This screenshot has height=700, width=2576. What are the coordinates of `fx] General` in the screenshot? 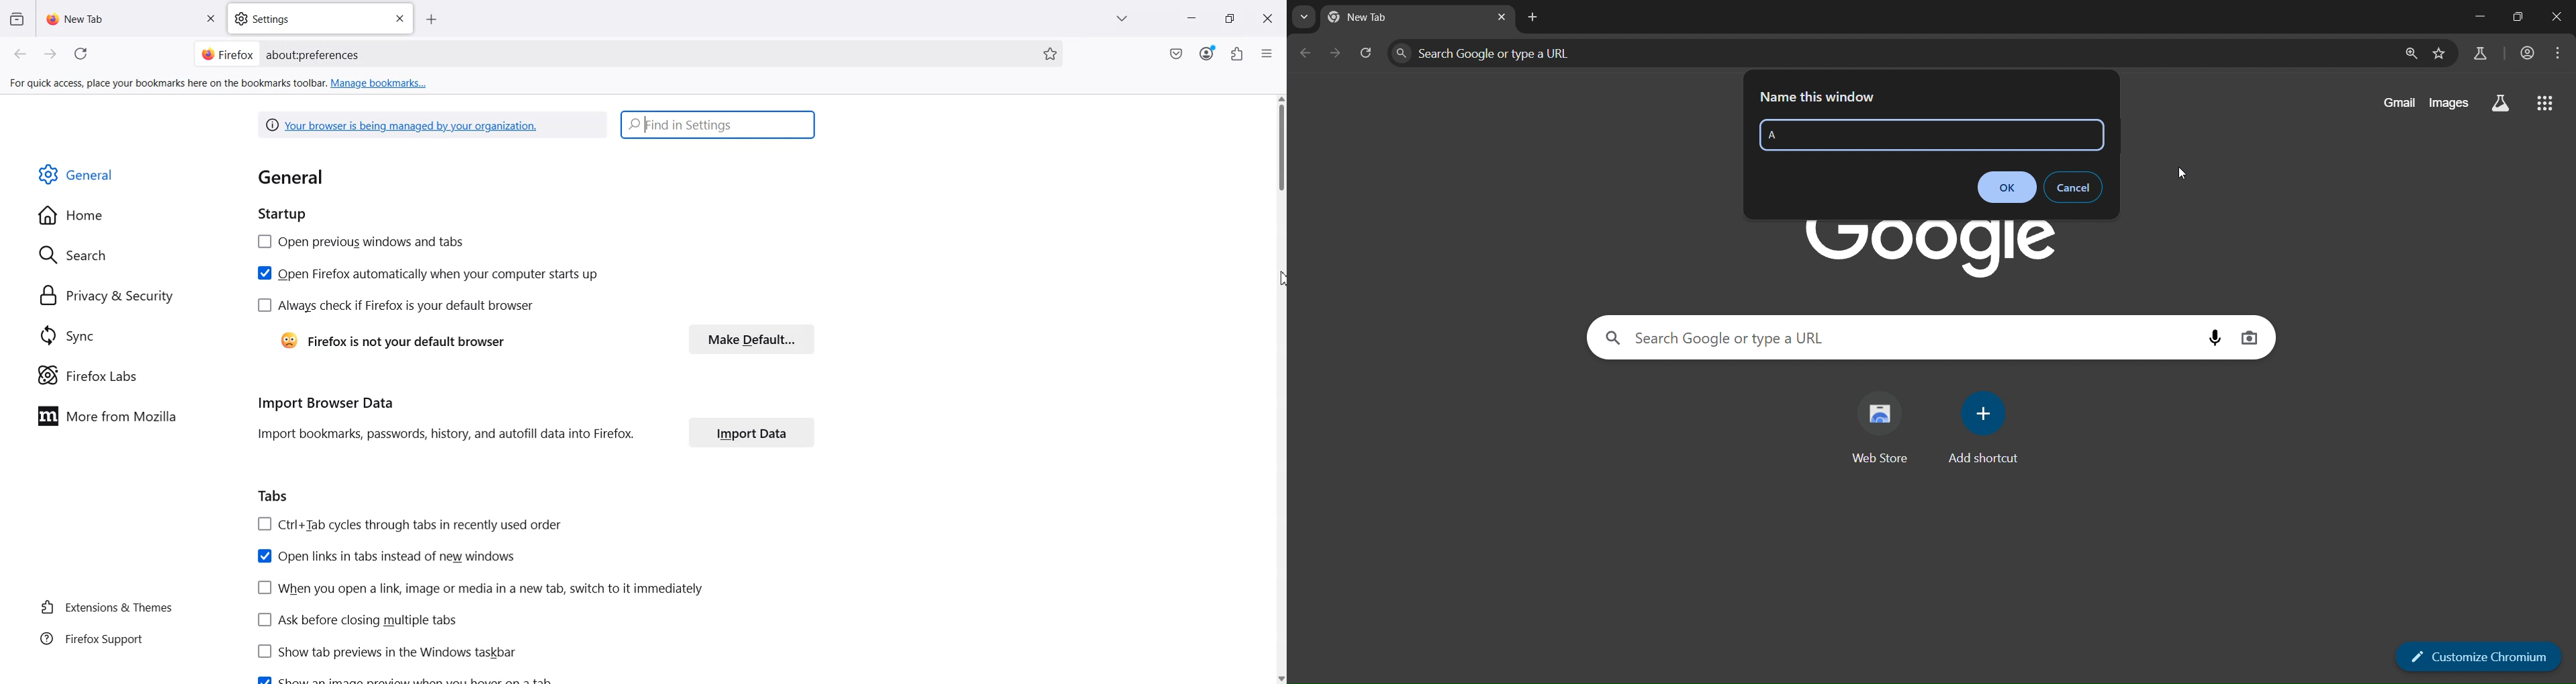 It's located at (76, 175).